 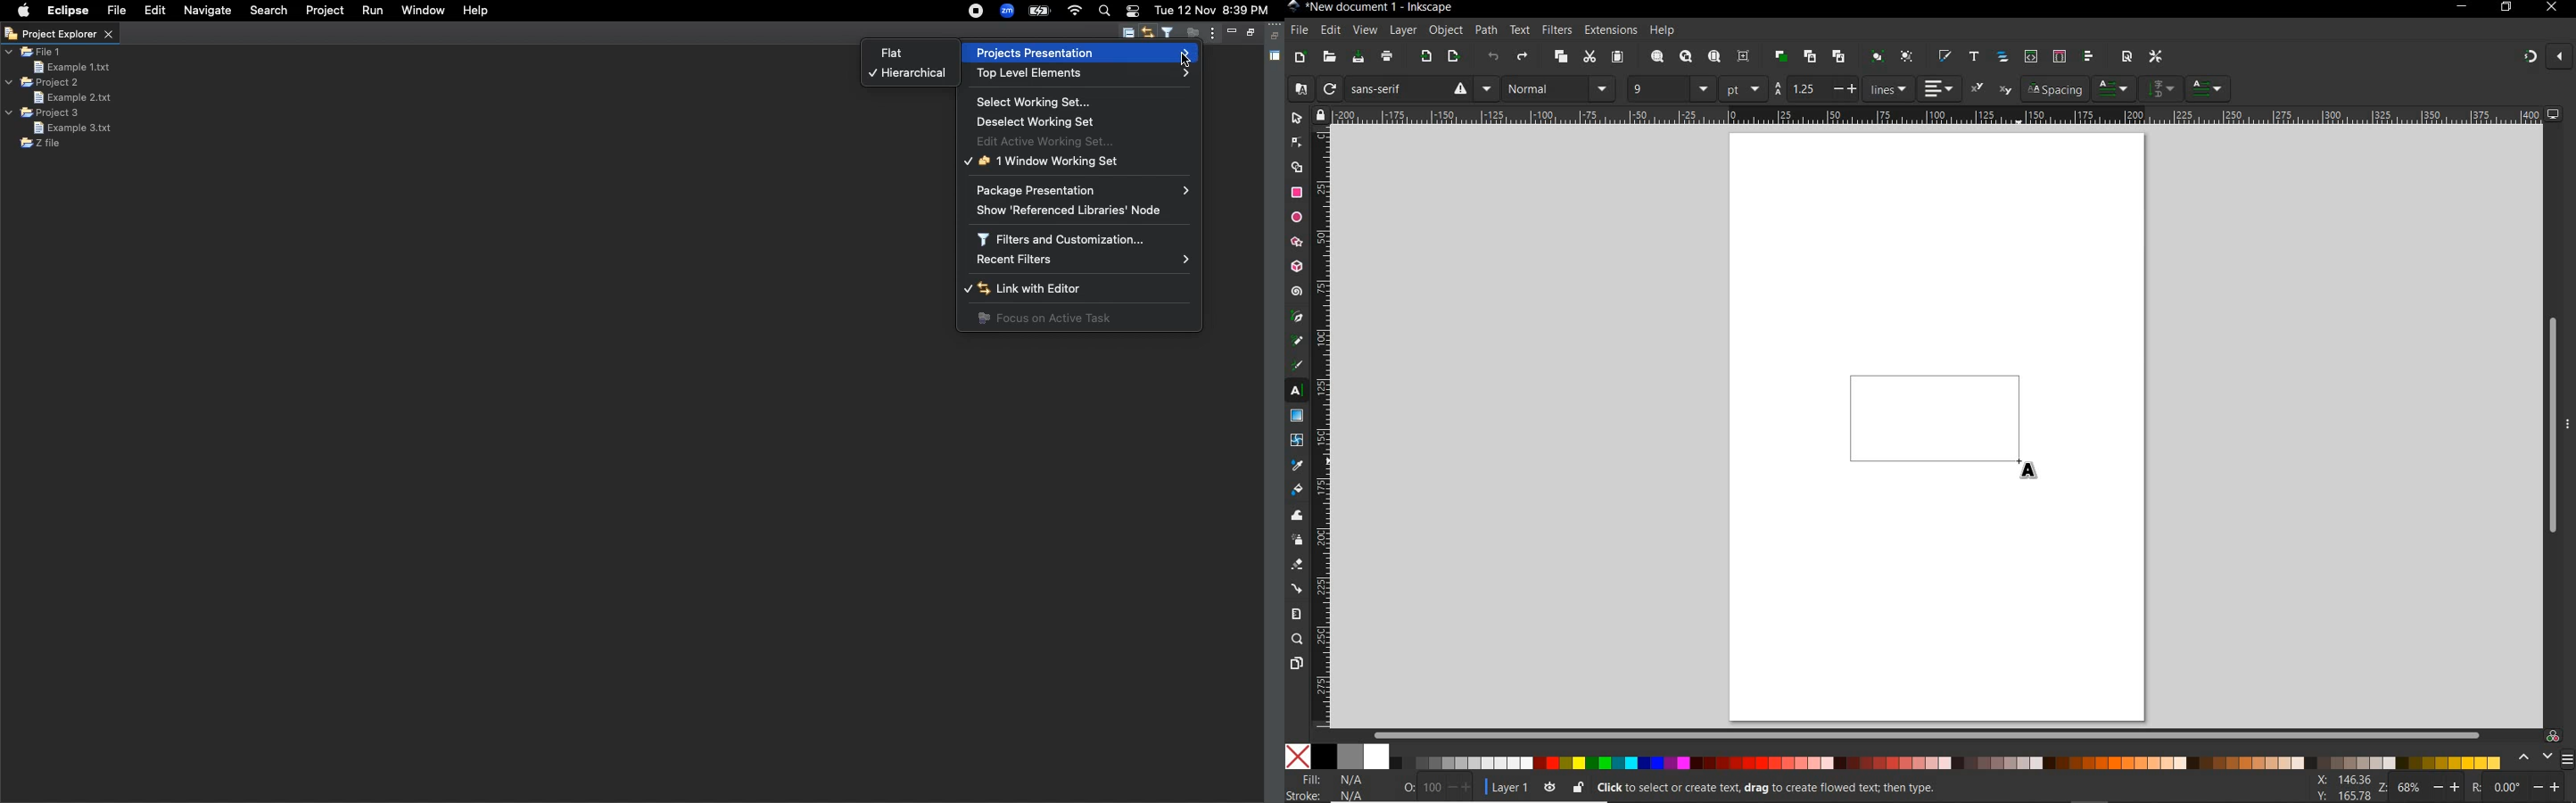 I want to click on view, so click(x=1364, y=31).